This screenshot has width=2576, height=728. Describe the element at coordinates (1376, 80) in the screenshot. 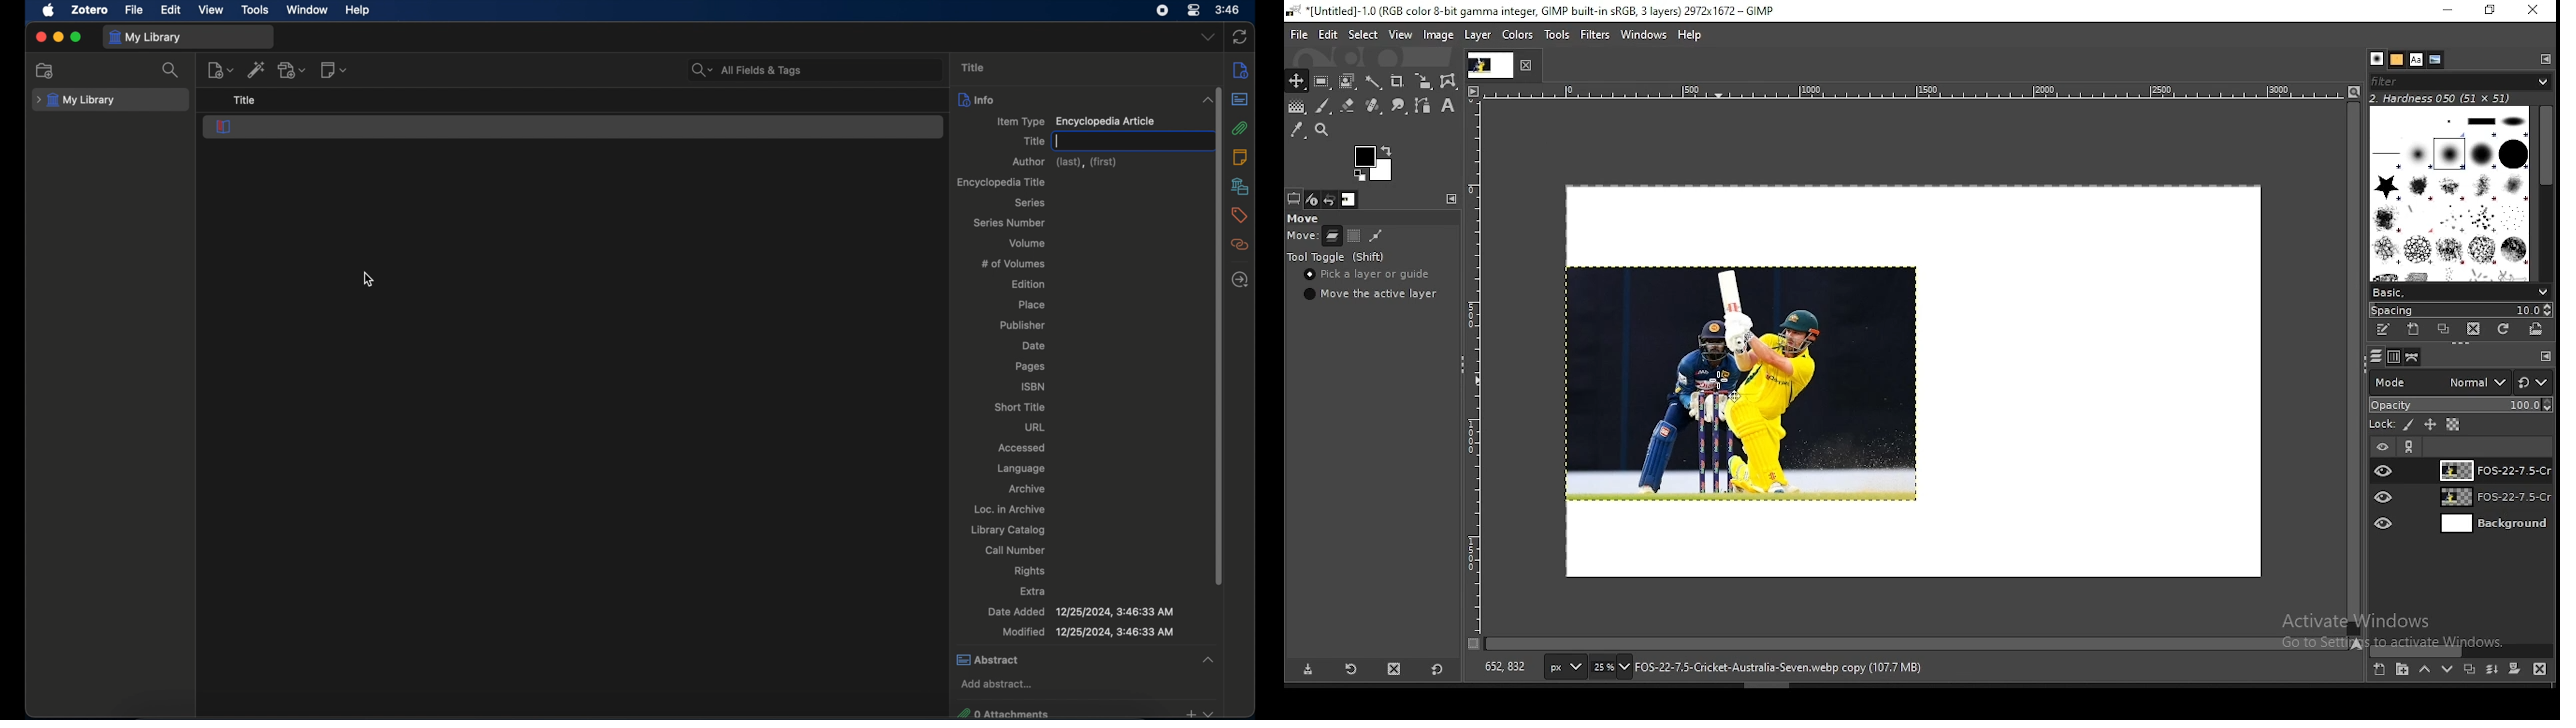

I see `fuzzy select tool` at that location.